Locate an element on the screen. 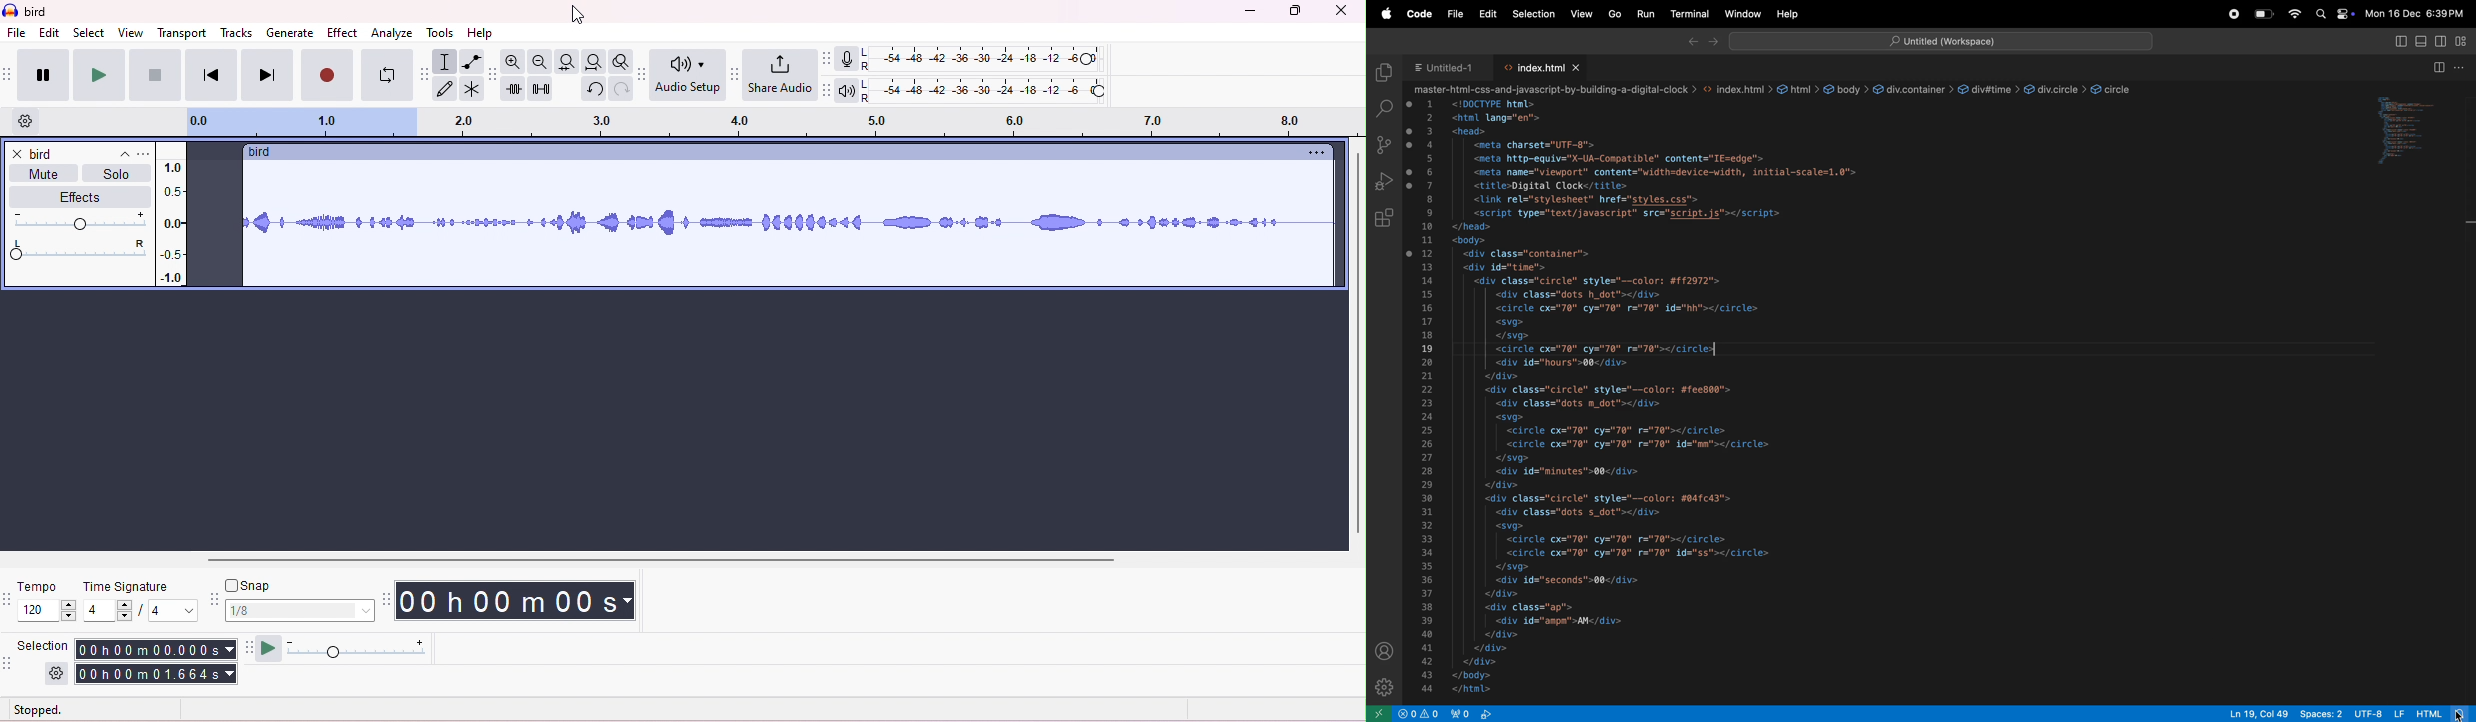  edit is located at coordinates (1490, 14).